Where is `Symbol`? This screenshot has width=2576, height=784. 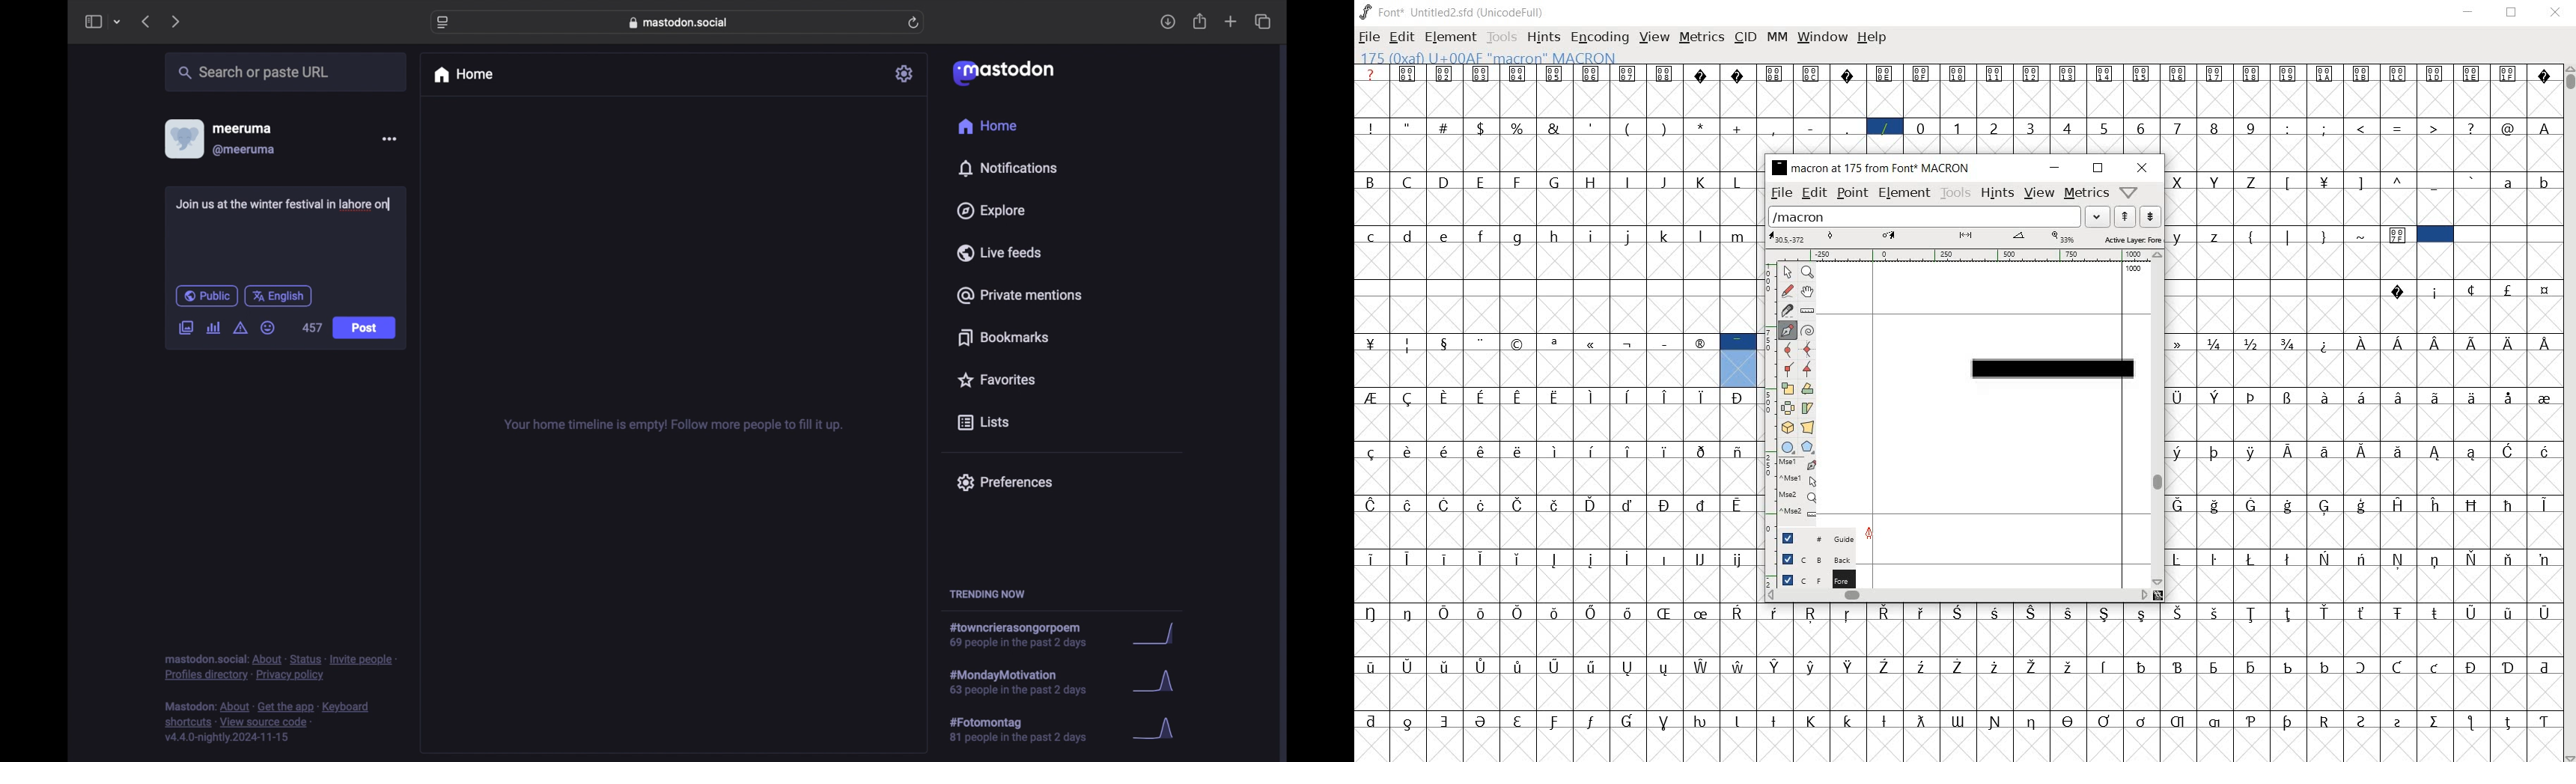 Symbol is located at coordinates (1664, 343).